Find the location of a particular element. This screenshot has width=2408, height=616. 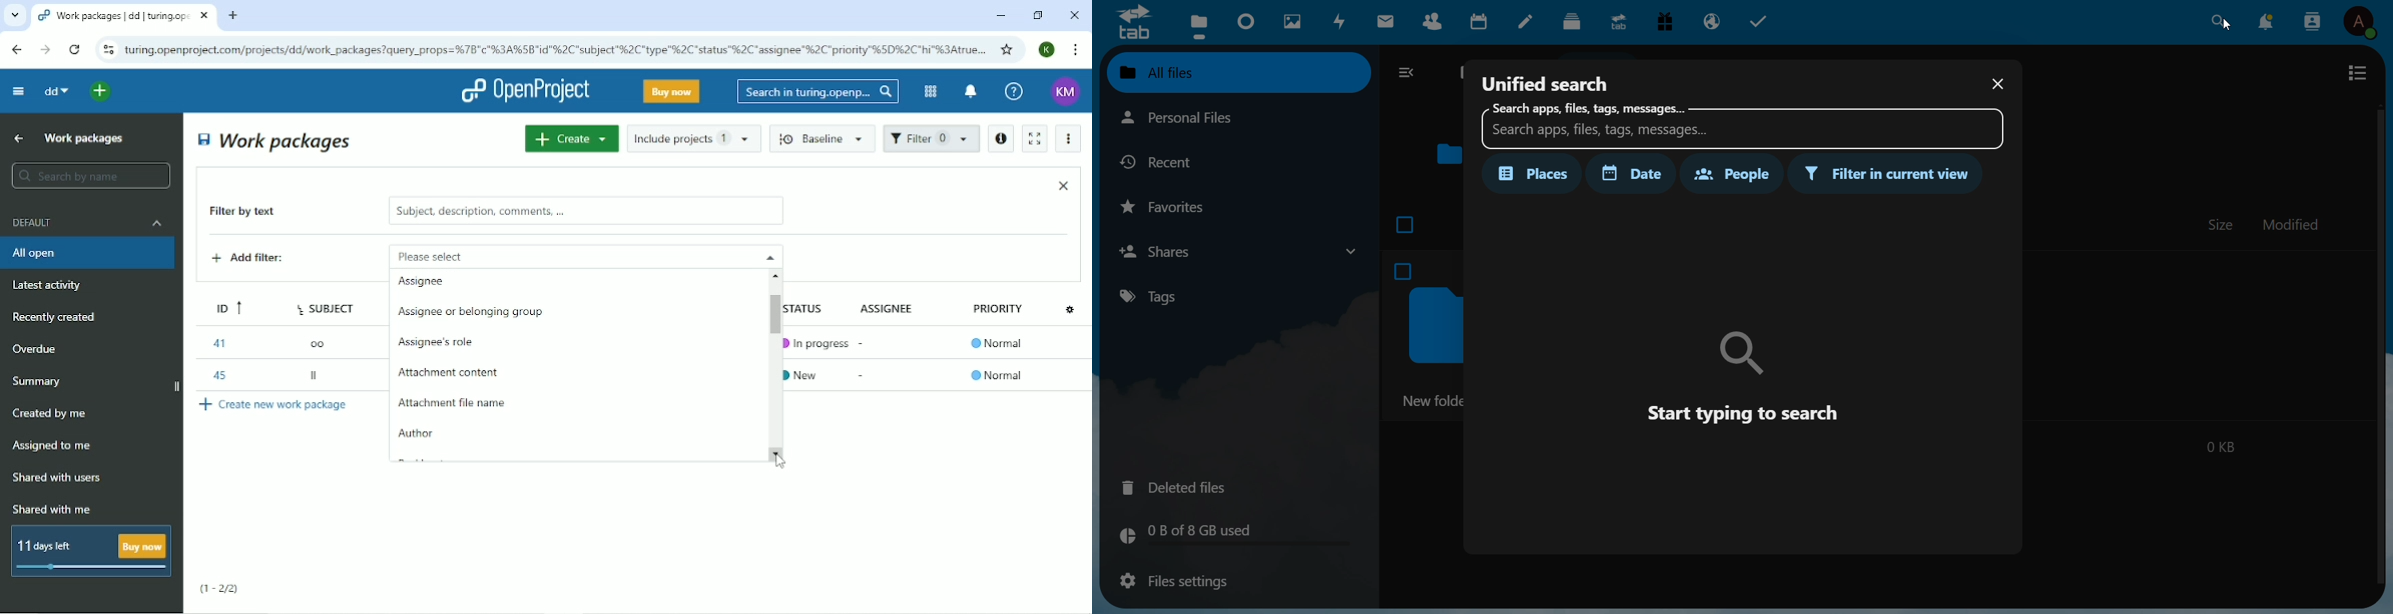

date is located at coordinates (1638, 173).